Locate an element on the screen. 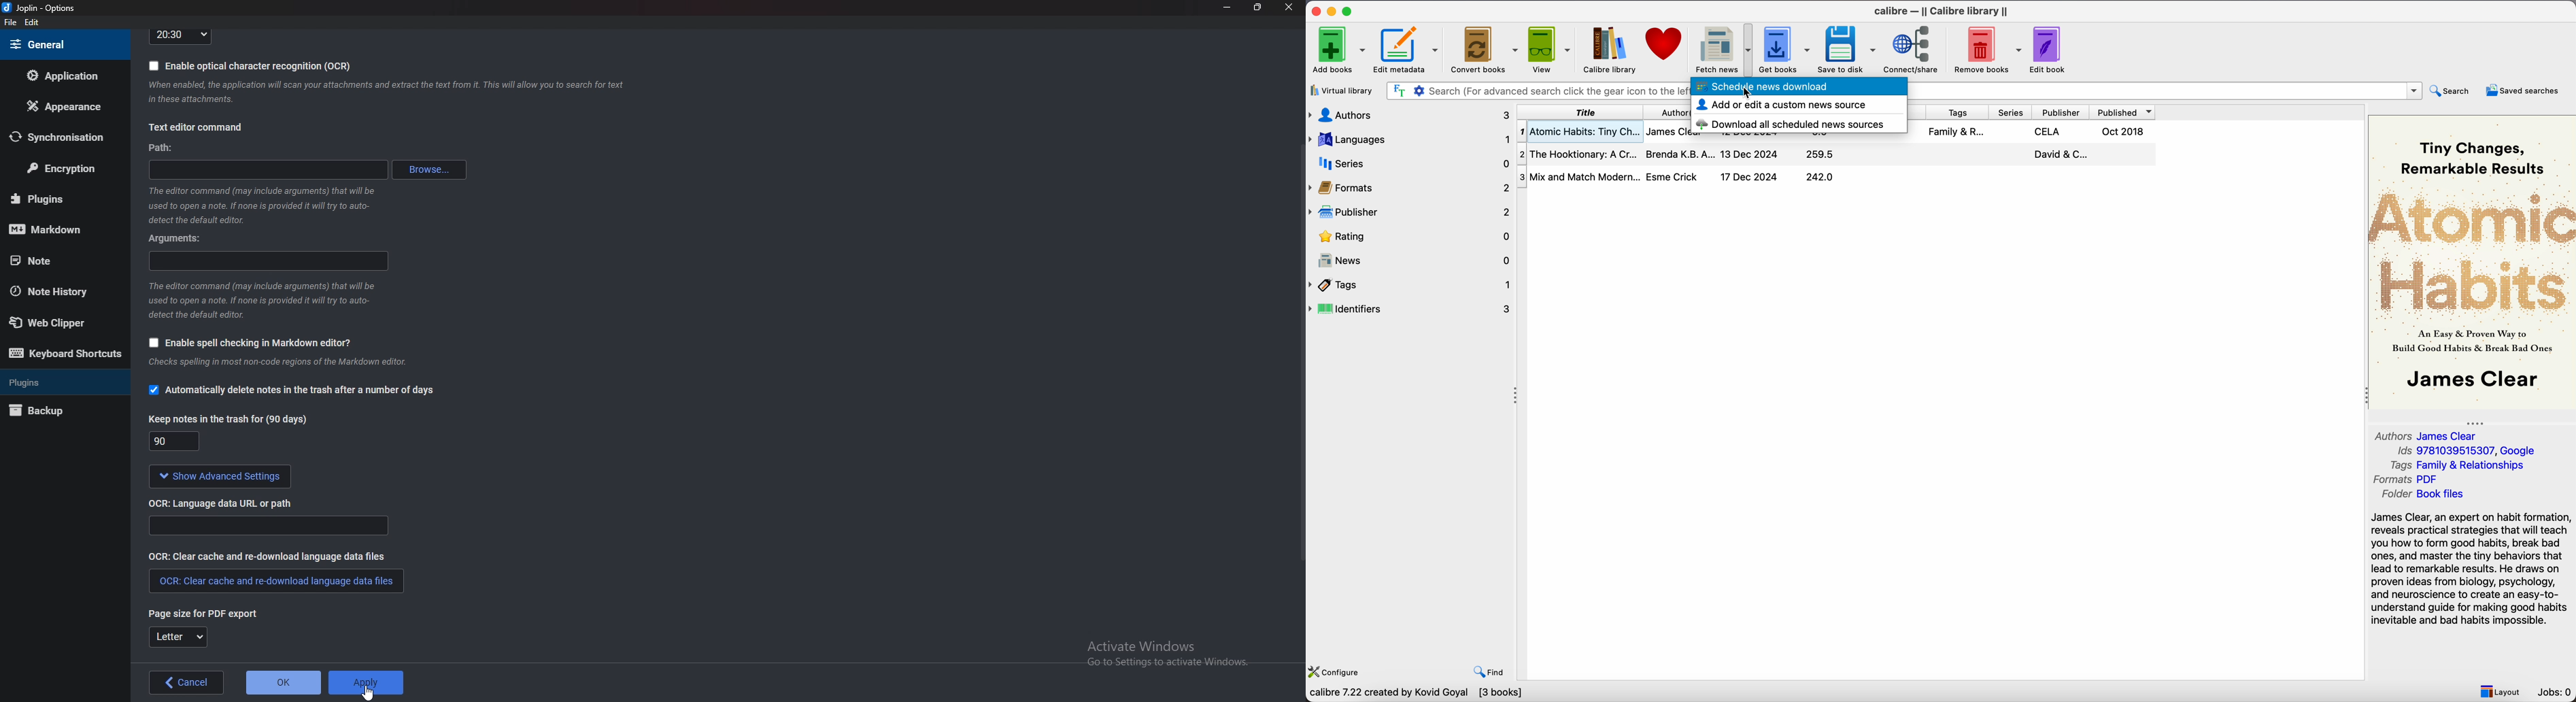  Mix and Match Modern...  is located at coordinates (1579, 177).